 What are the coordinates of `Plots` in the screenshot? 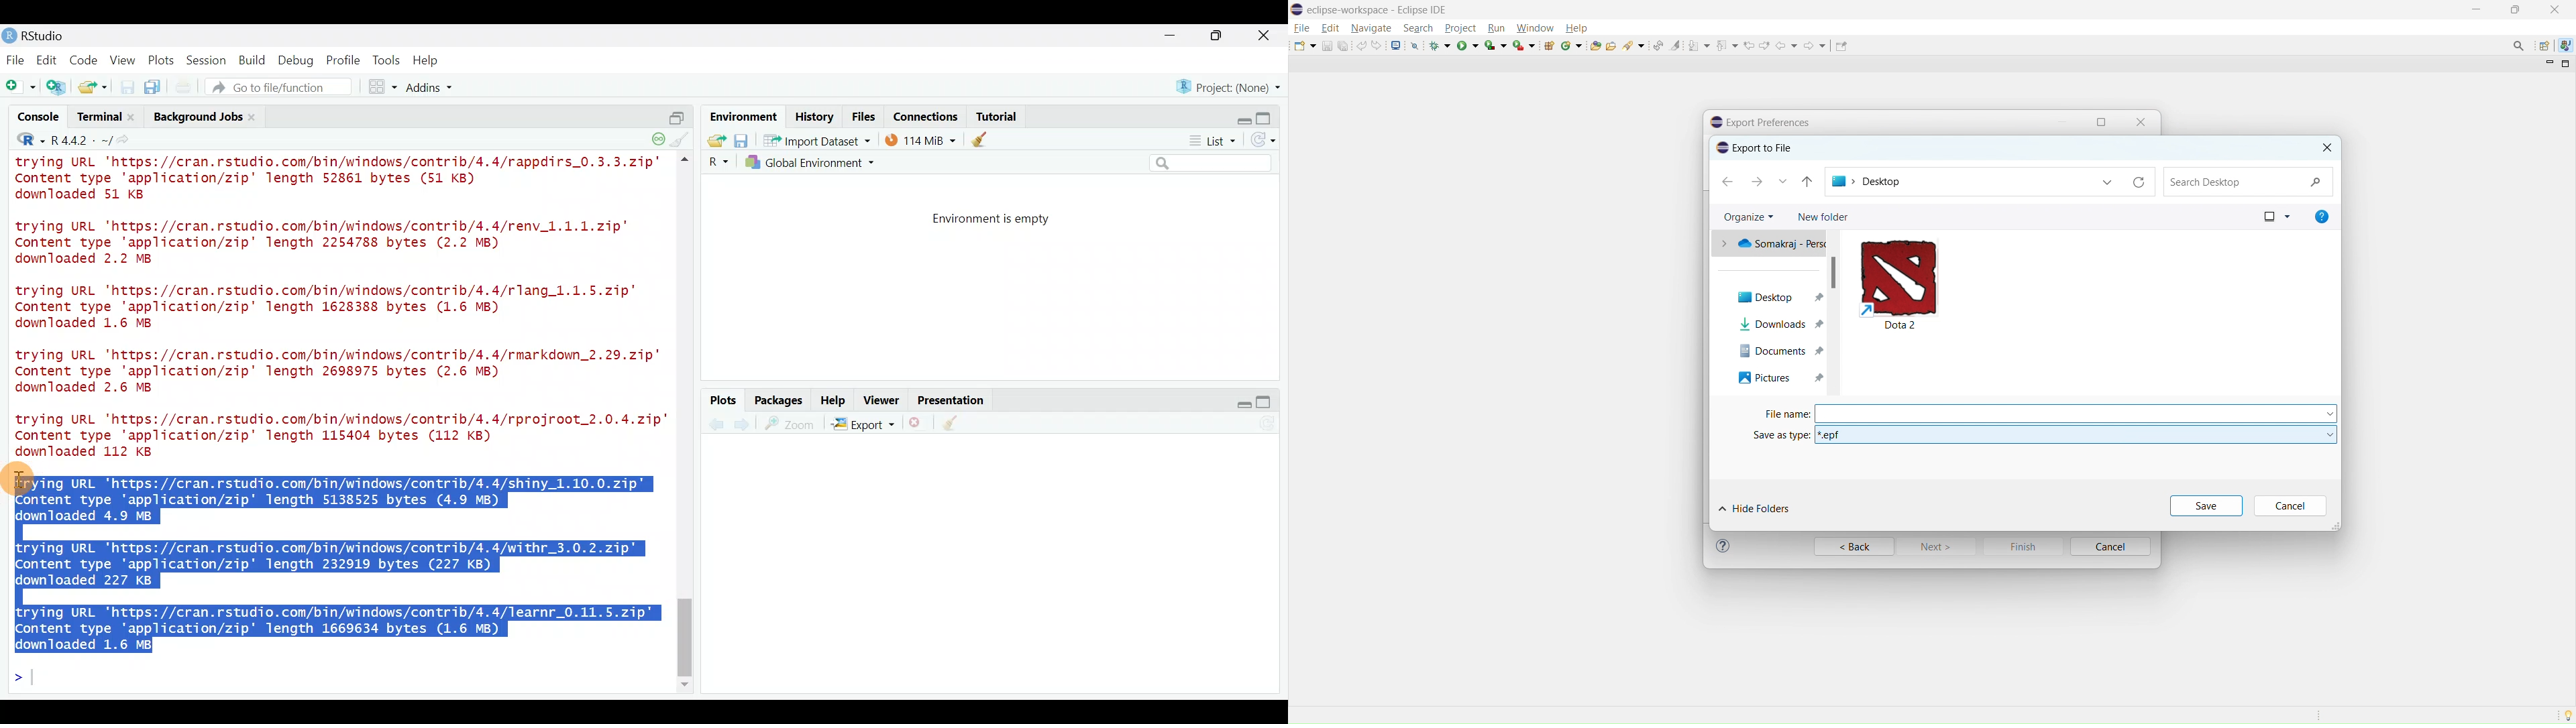 It's located at (724, 401).